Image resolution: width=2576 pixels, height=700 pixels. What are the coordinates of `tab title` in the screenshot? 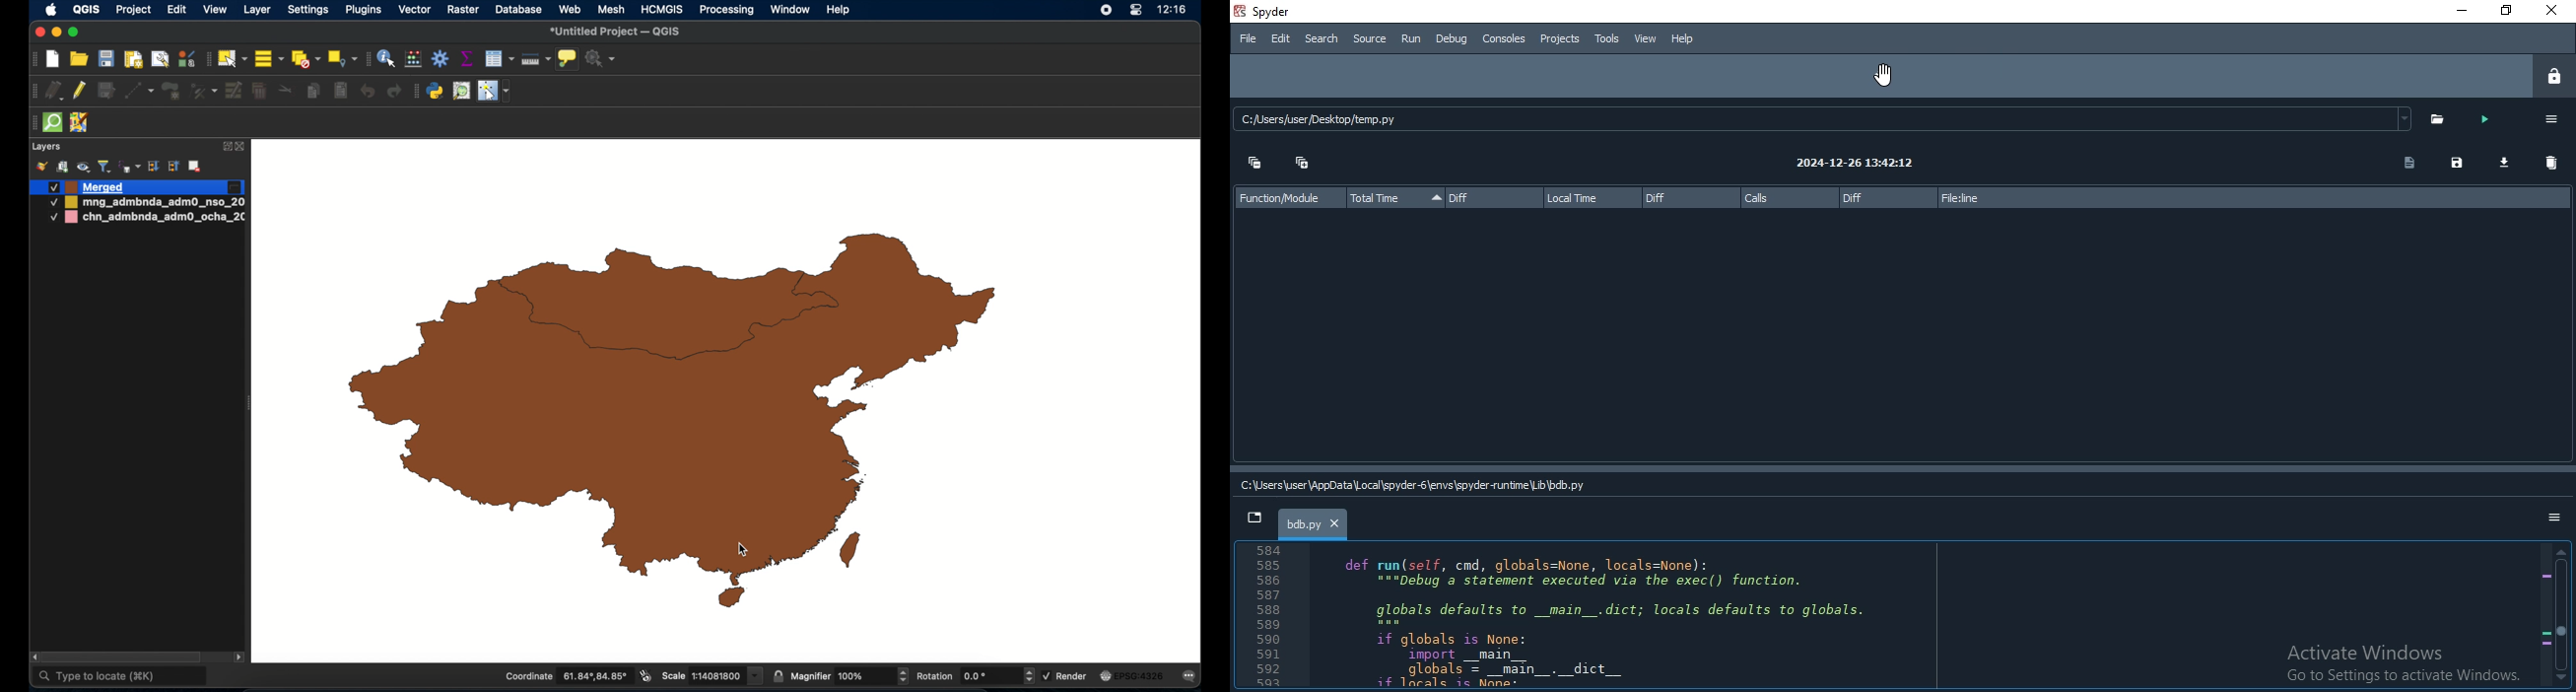 It's located at (1316, 522).